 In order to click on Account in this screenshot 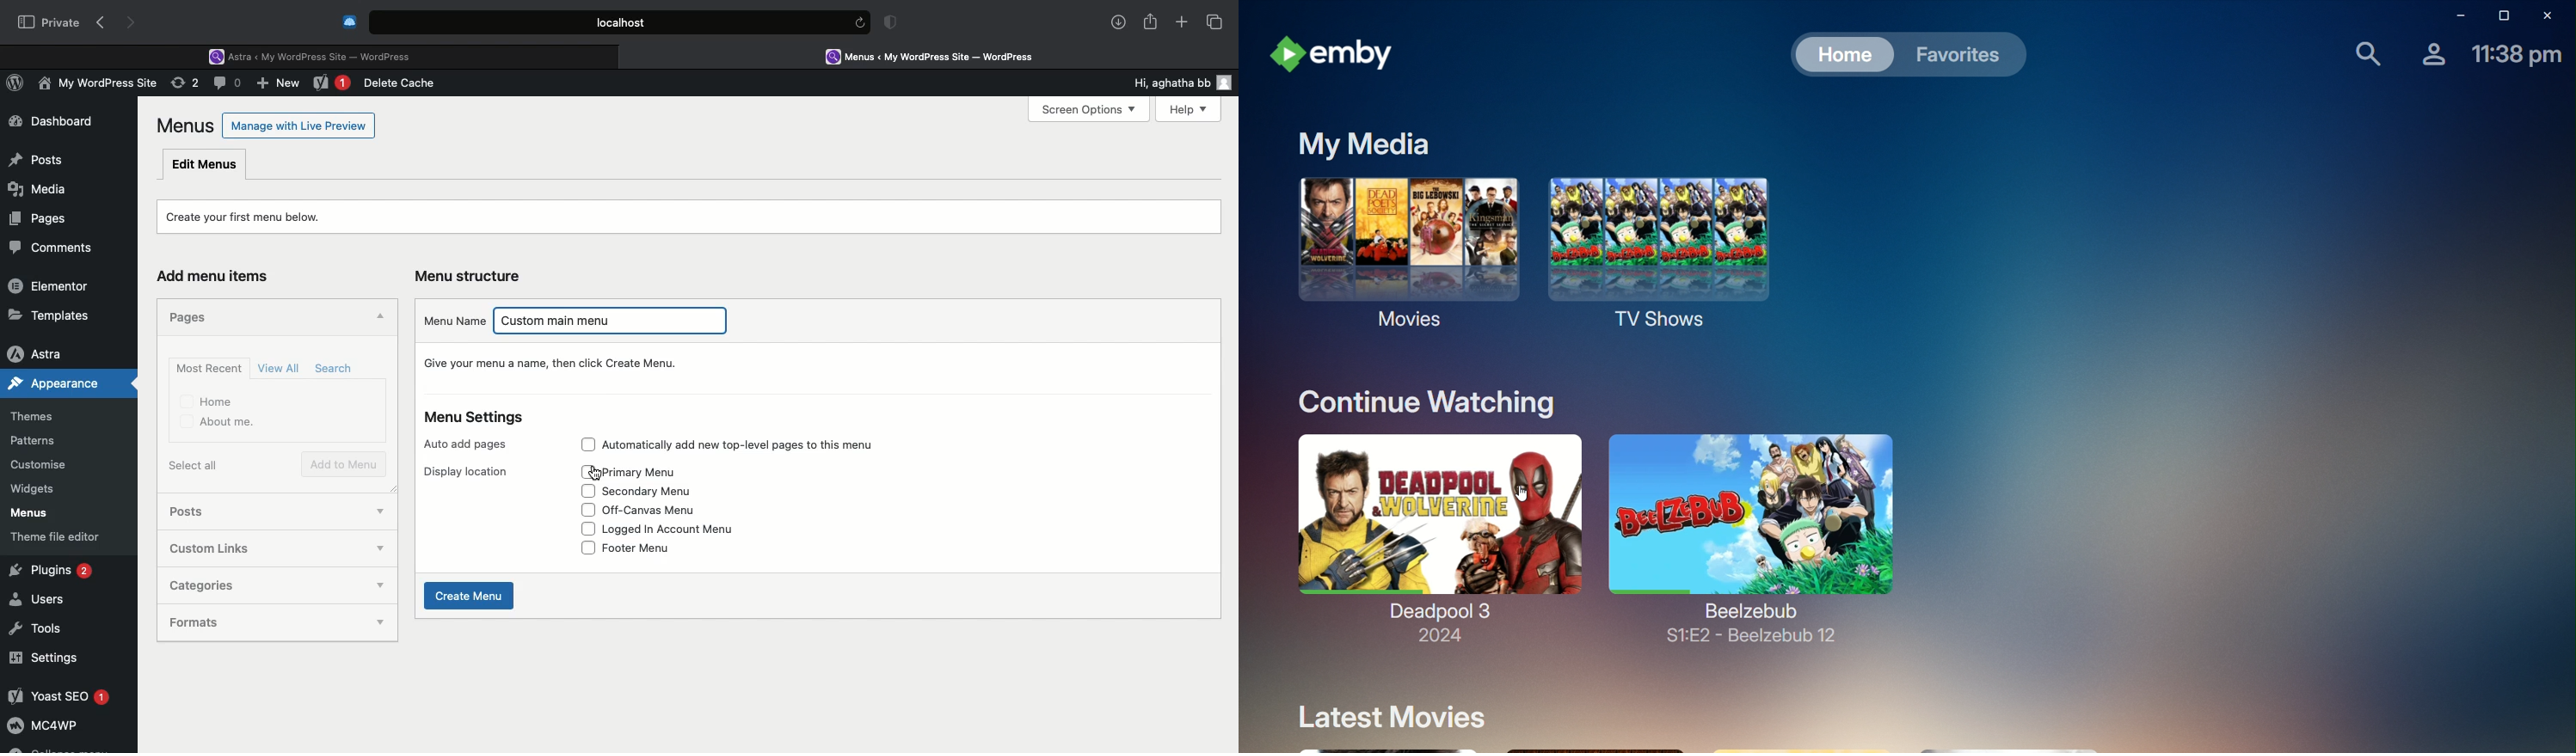, I will do `click(2422, 56)`.